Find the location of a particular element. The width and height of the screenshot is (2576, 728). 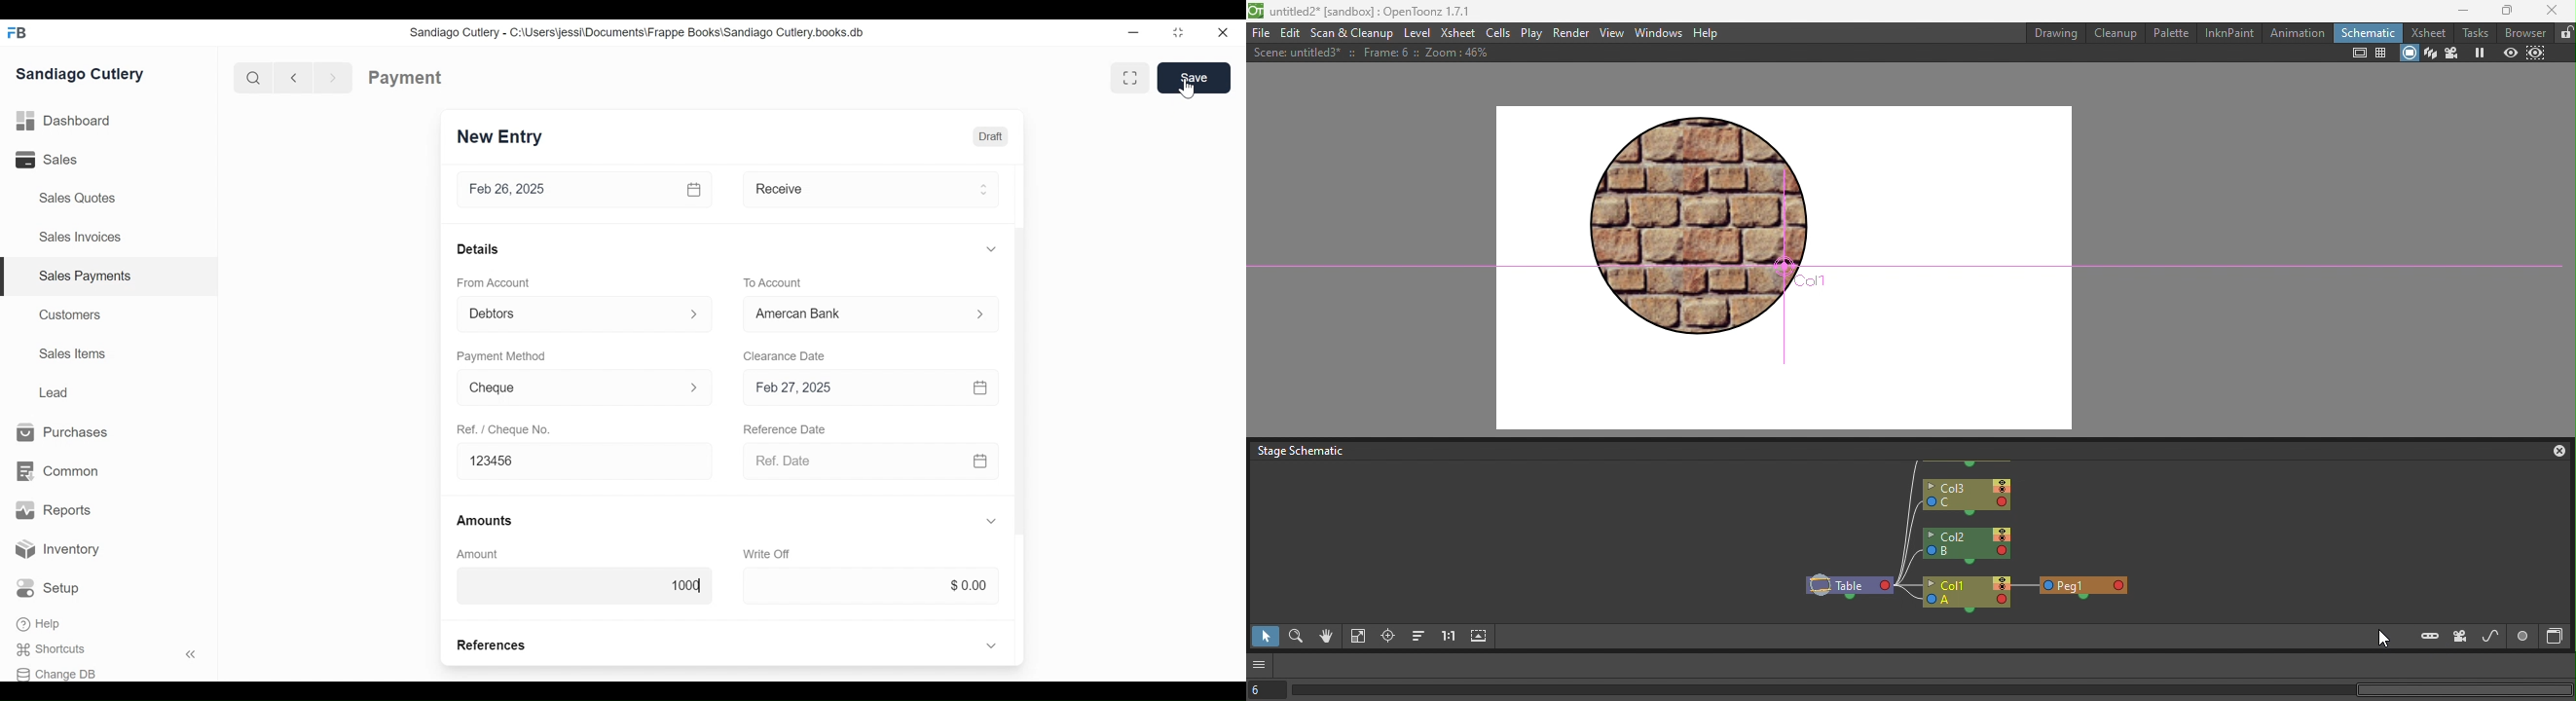

Expand is located at coordinates (694, 386).